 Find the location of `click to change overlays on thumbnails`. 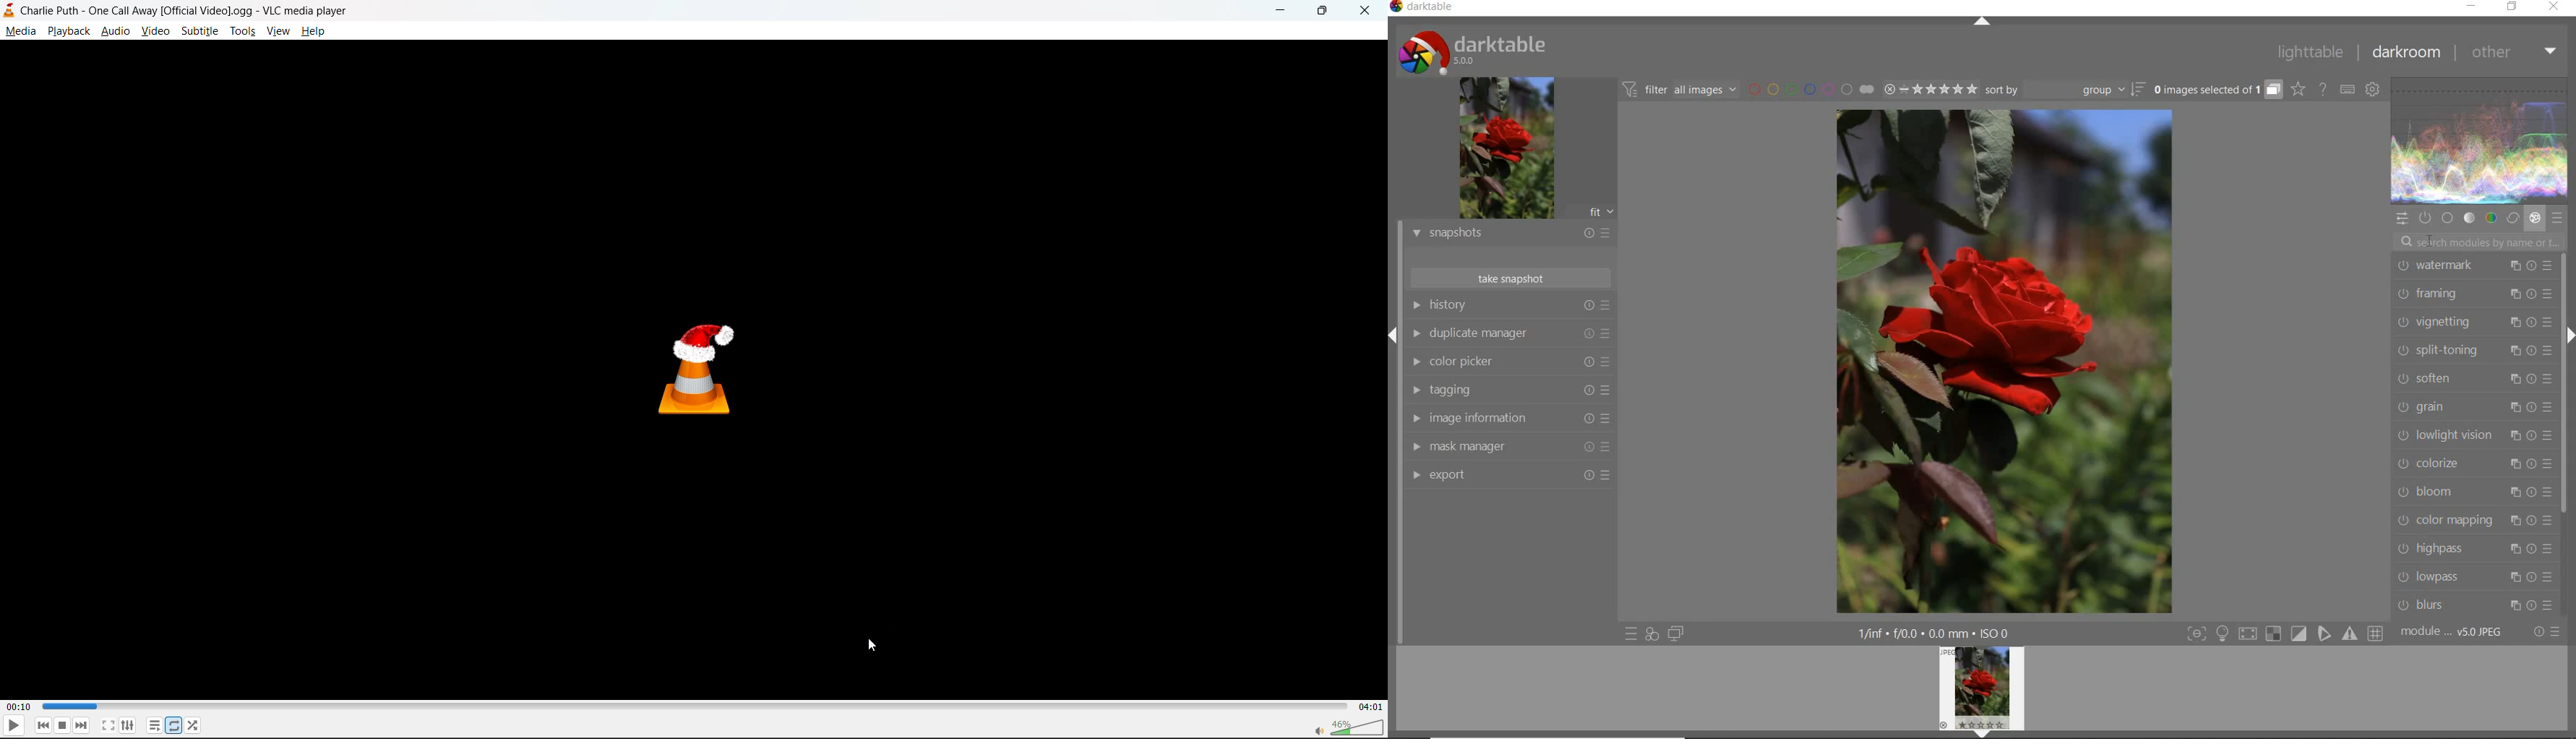

click to change overlays on thumbnails is located at coordinates (2296, 88).